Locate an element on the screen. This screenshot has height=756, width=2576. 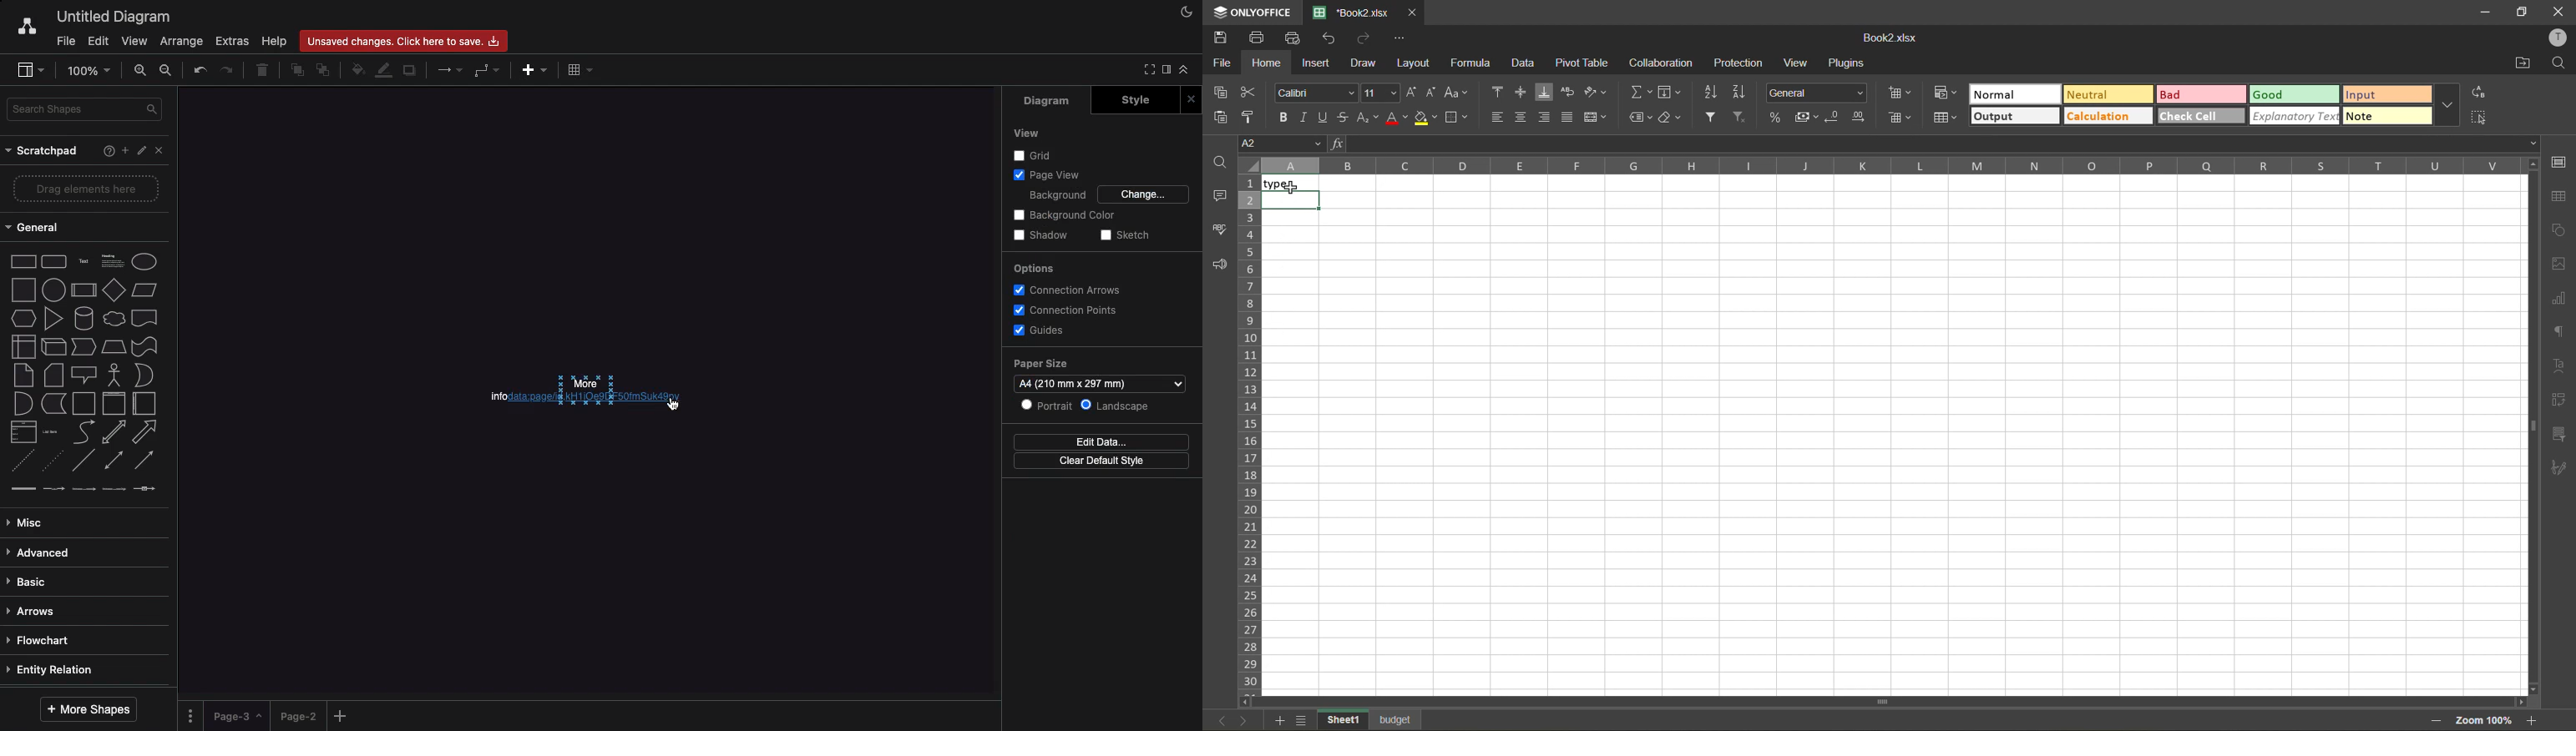
dotted line is located at coordinates (51, 460).